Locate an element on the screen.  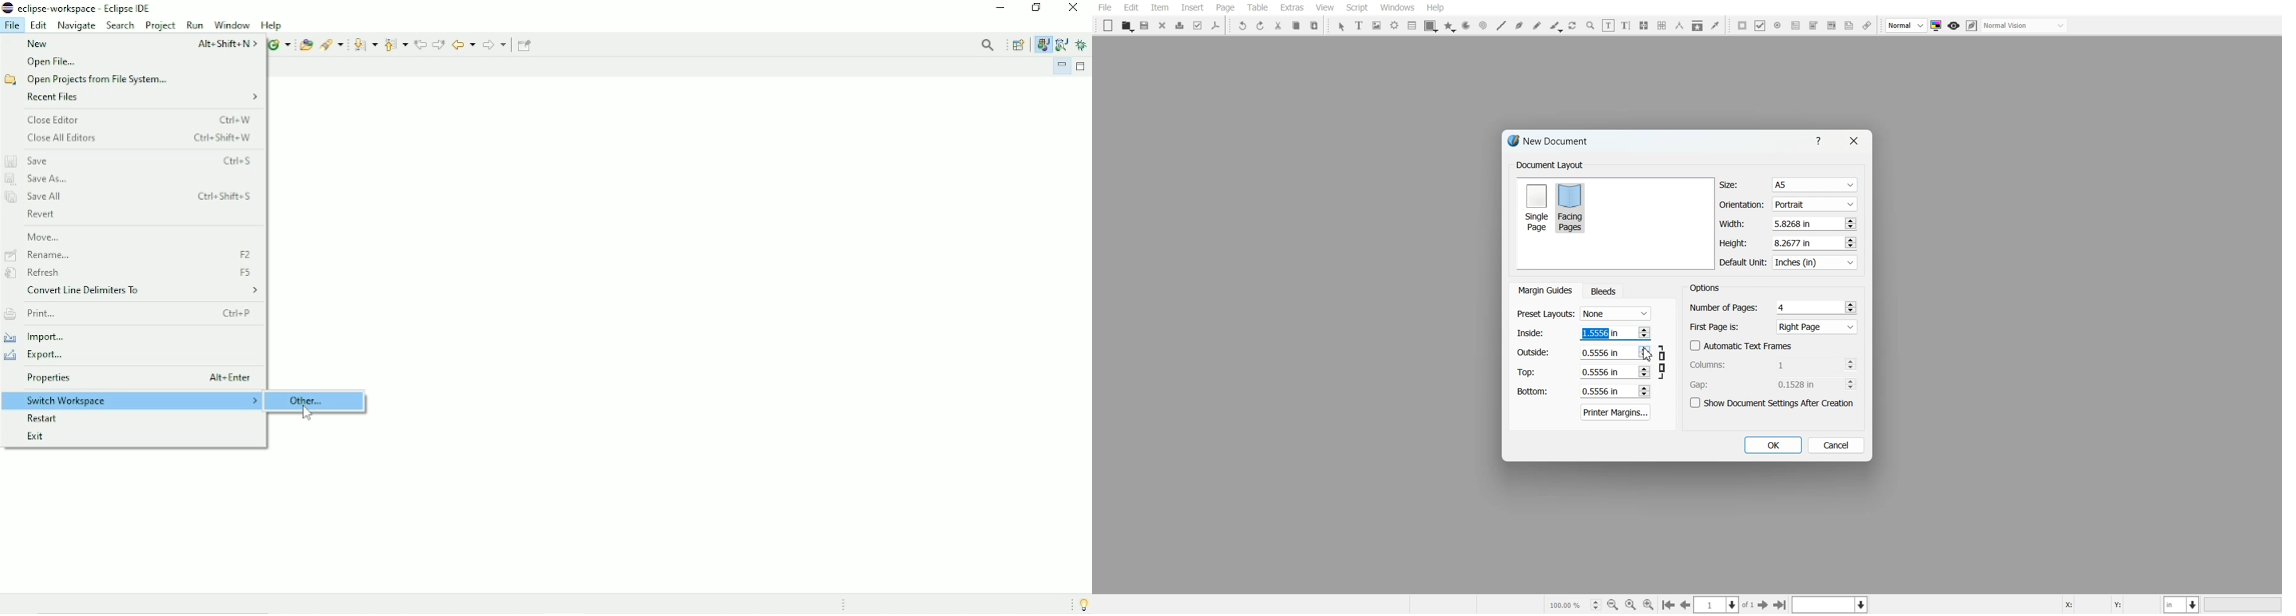
Convert line delimiters to is located at coordinates (141, 292).